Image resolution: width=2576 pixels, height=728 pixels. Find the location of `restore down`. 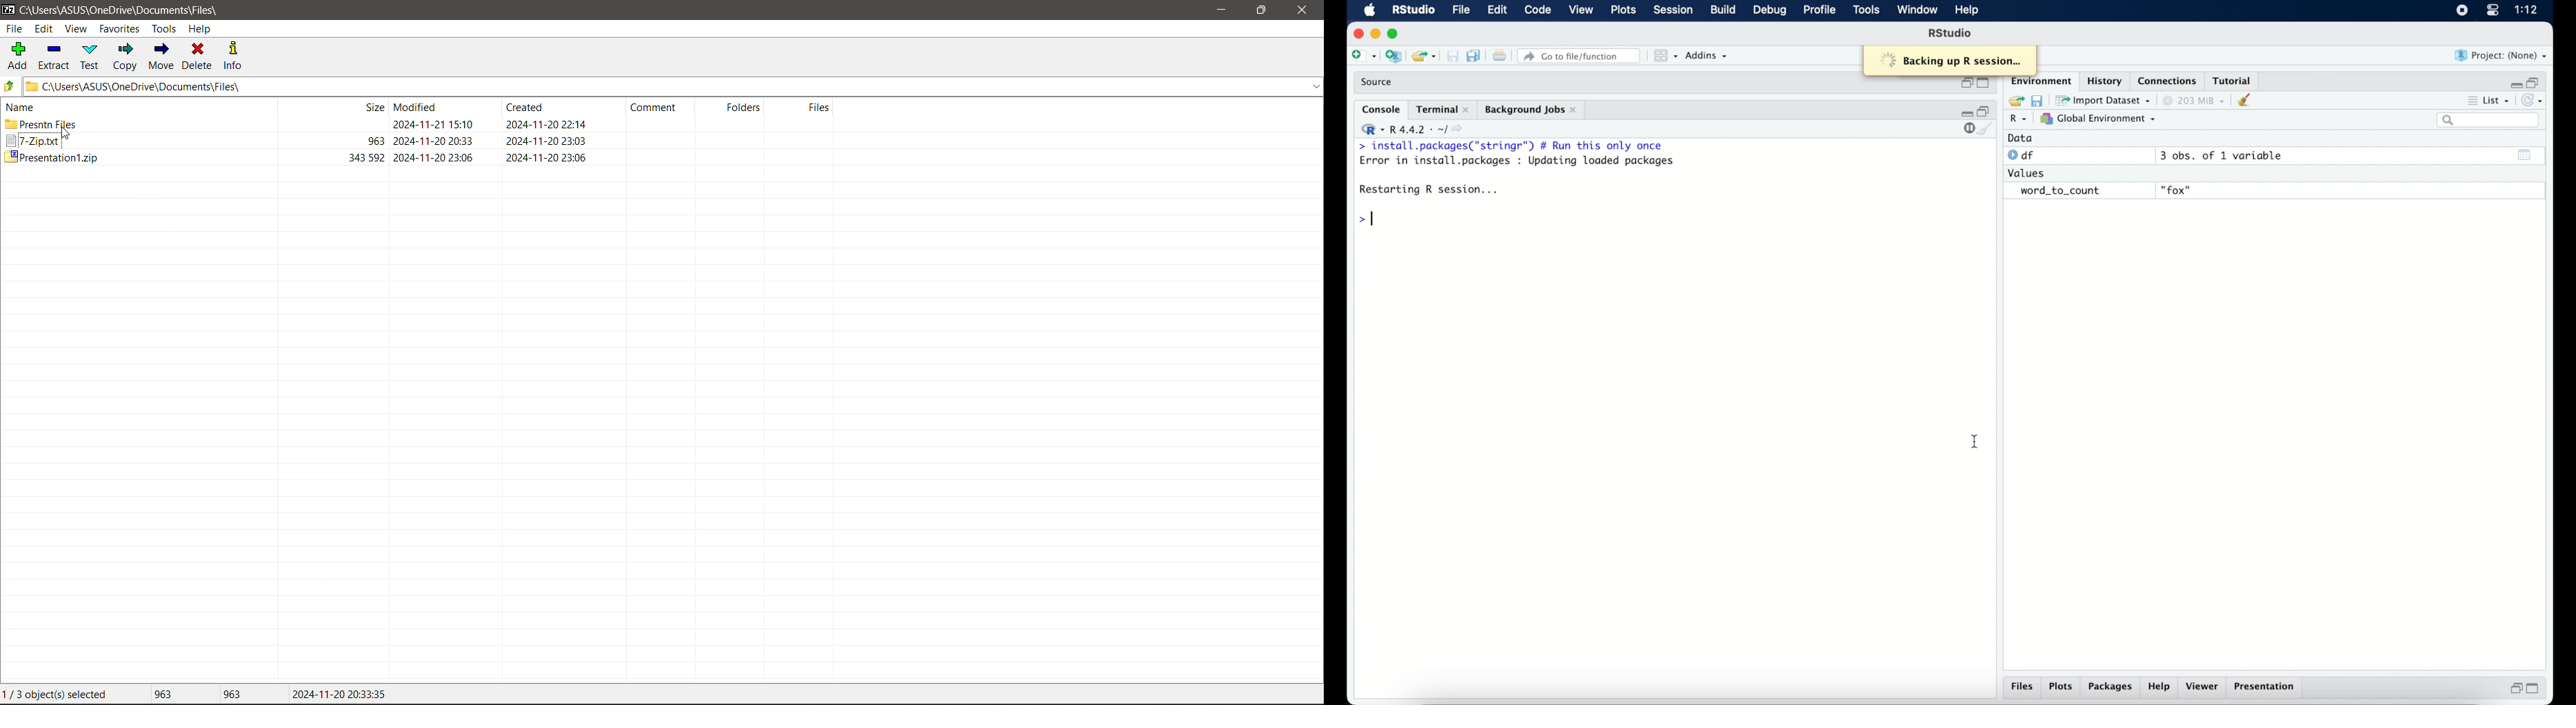

restore down is located at coordinates (1985, 110).